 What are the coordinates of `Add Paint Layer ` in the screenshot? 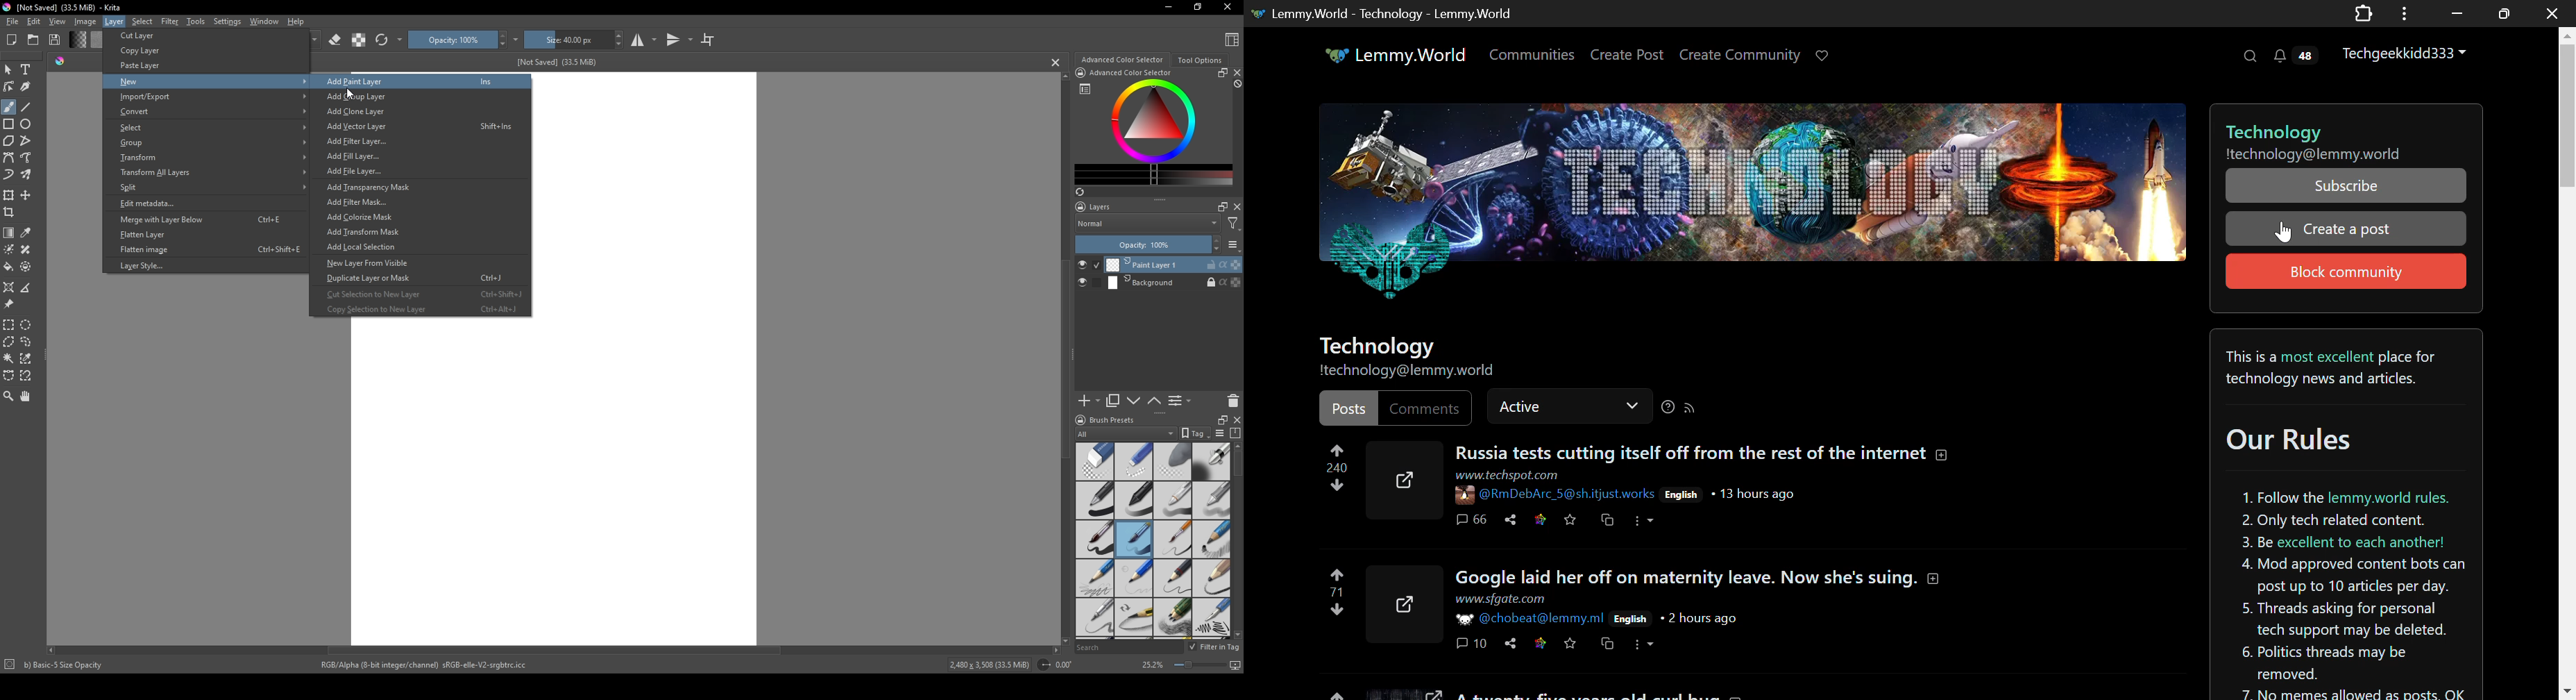 It's located at (419, 82).